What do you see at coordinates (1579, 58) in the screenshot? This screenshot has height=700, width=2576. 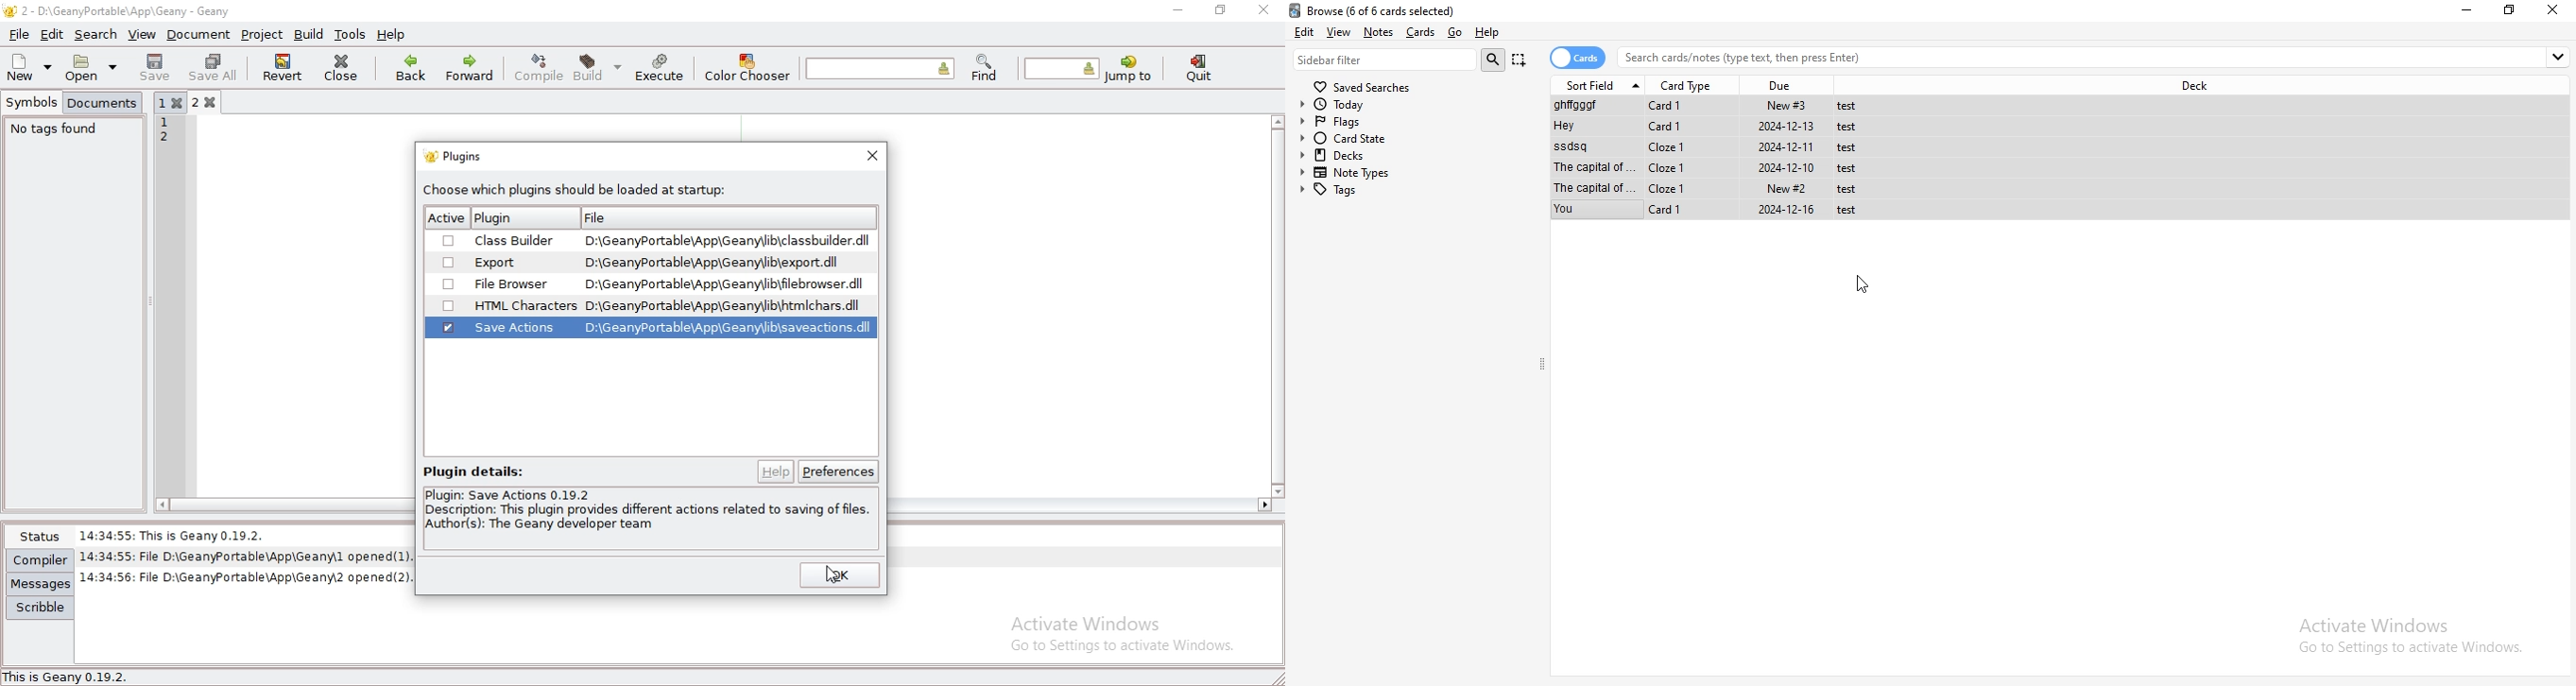 I see `cards` at bounding box center [1579, 58].